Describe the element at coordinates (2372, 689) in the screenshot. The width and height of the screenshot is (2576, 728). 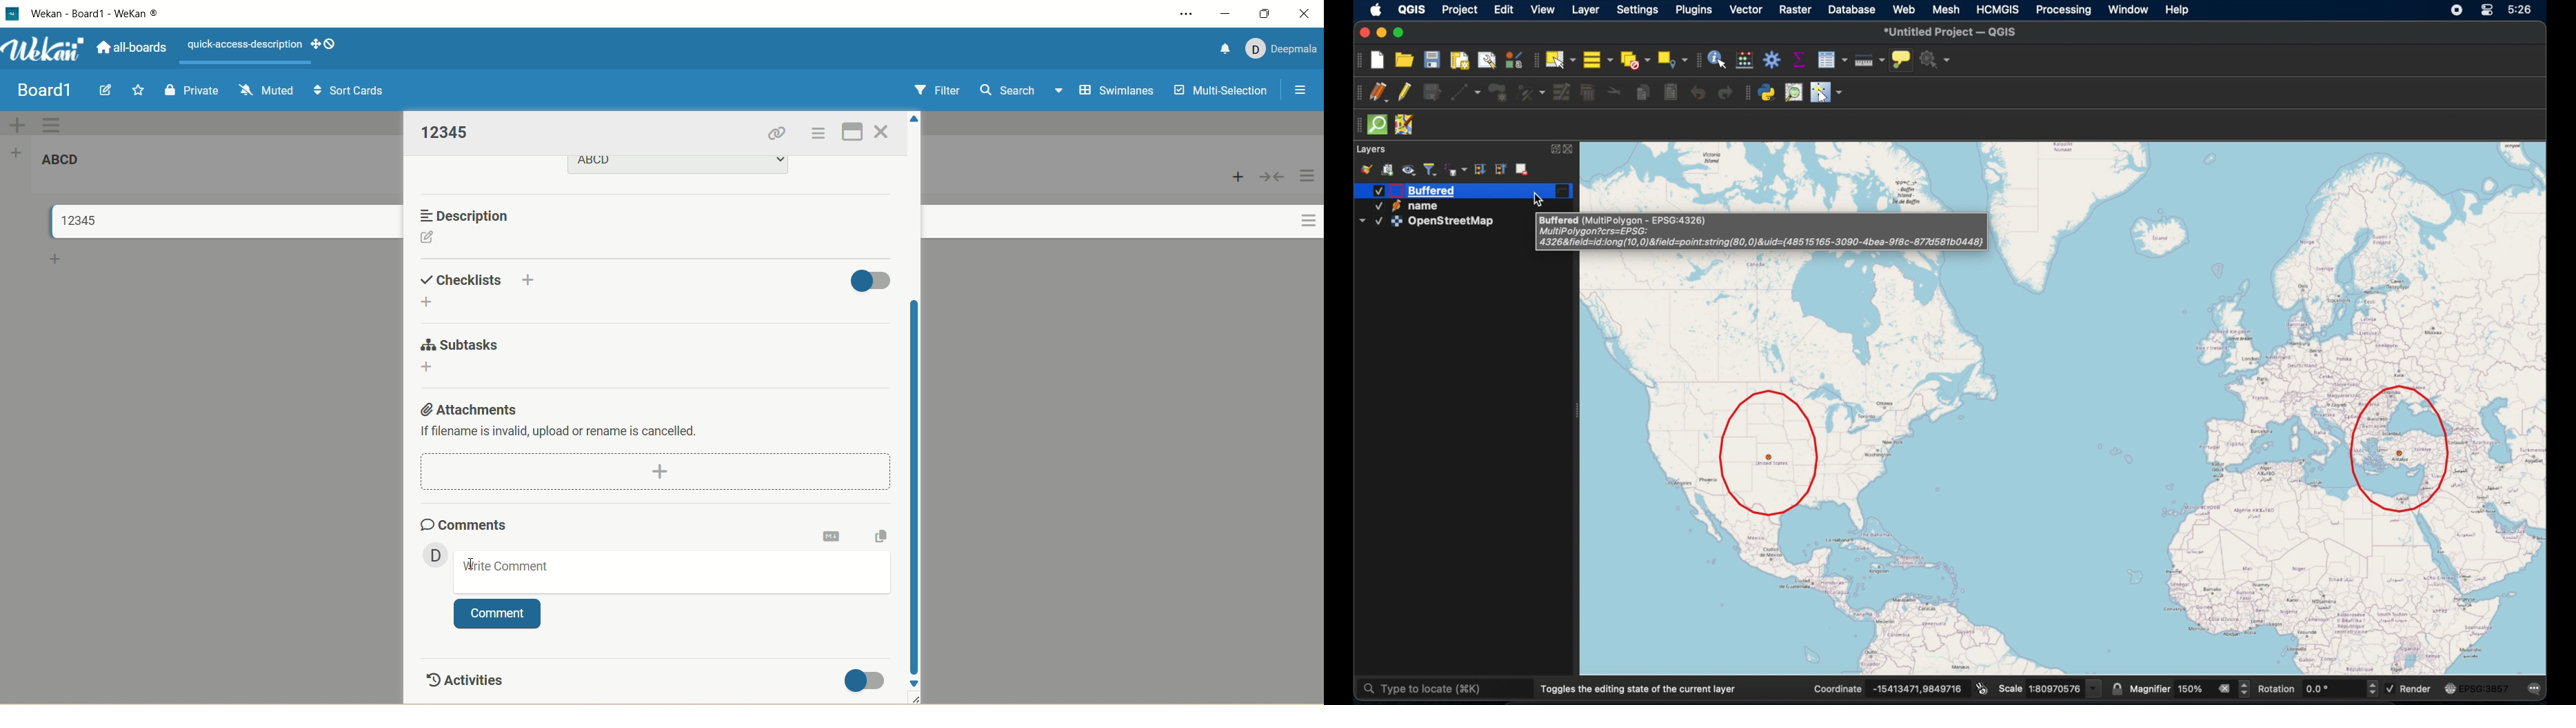
I see `increase or decrease rotation value` at that location.